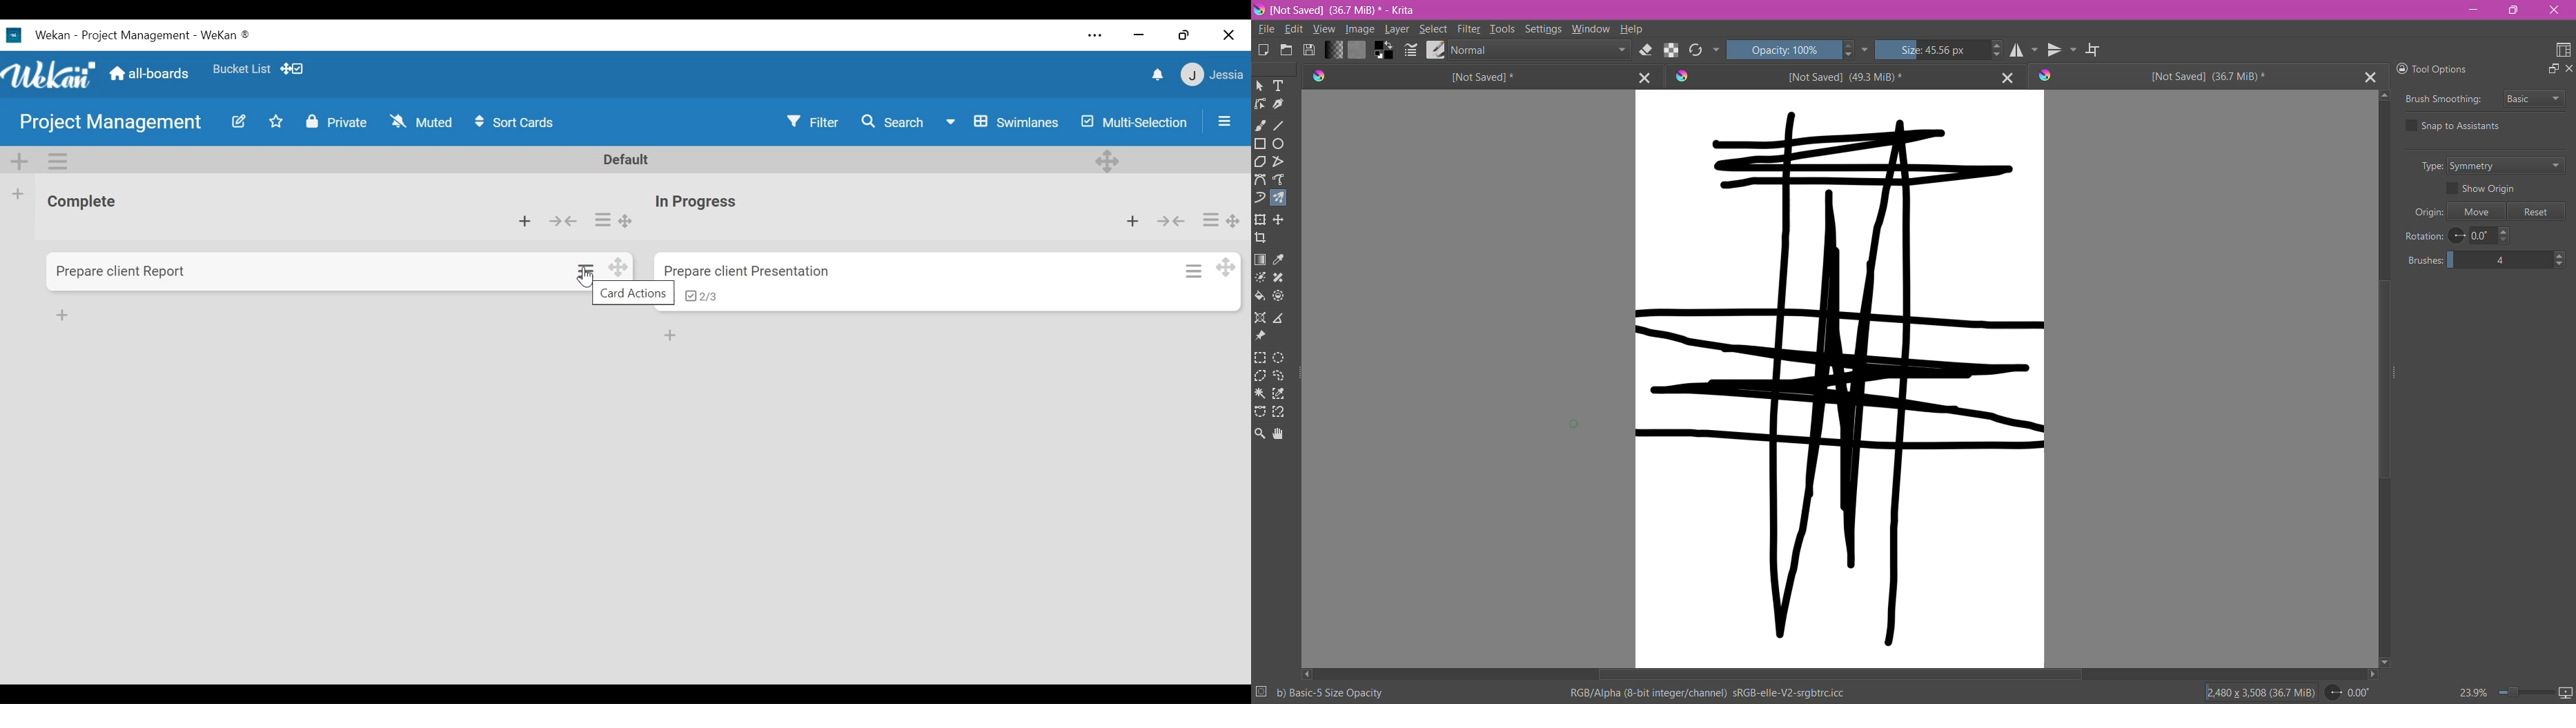 The image size is (2576, 728). What do you see at coordinates (1277, 199) in the screenshot?
I see `Multi-brush Tool selected` at bounding box center [1277, 199].